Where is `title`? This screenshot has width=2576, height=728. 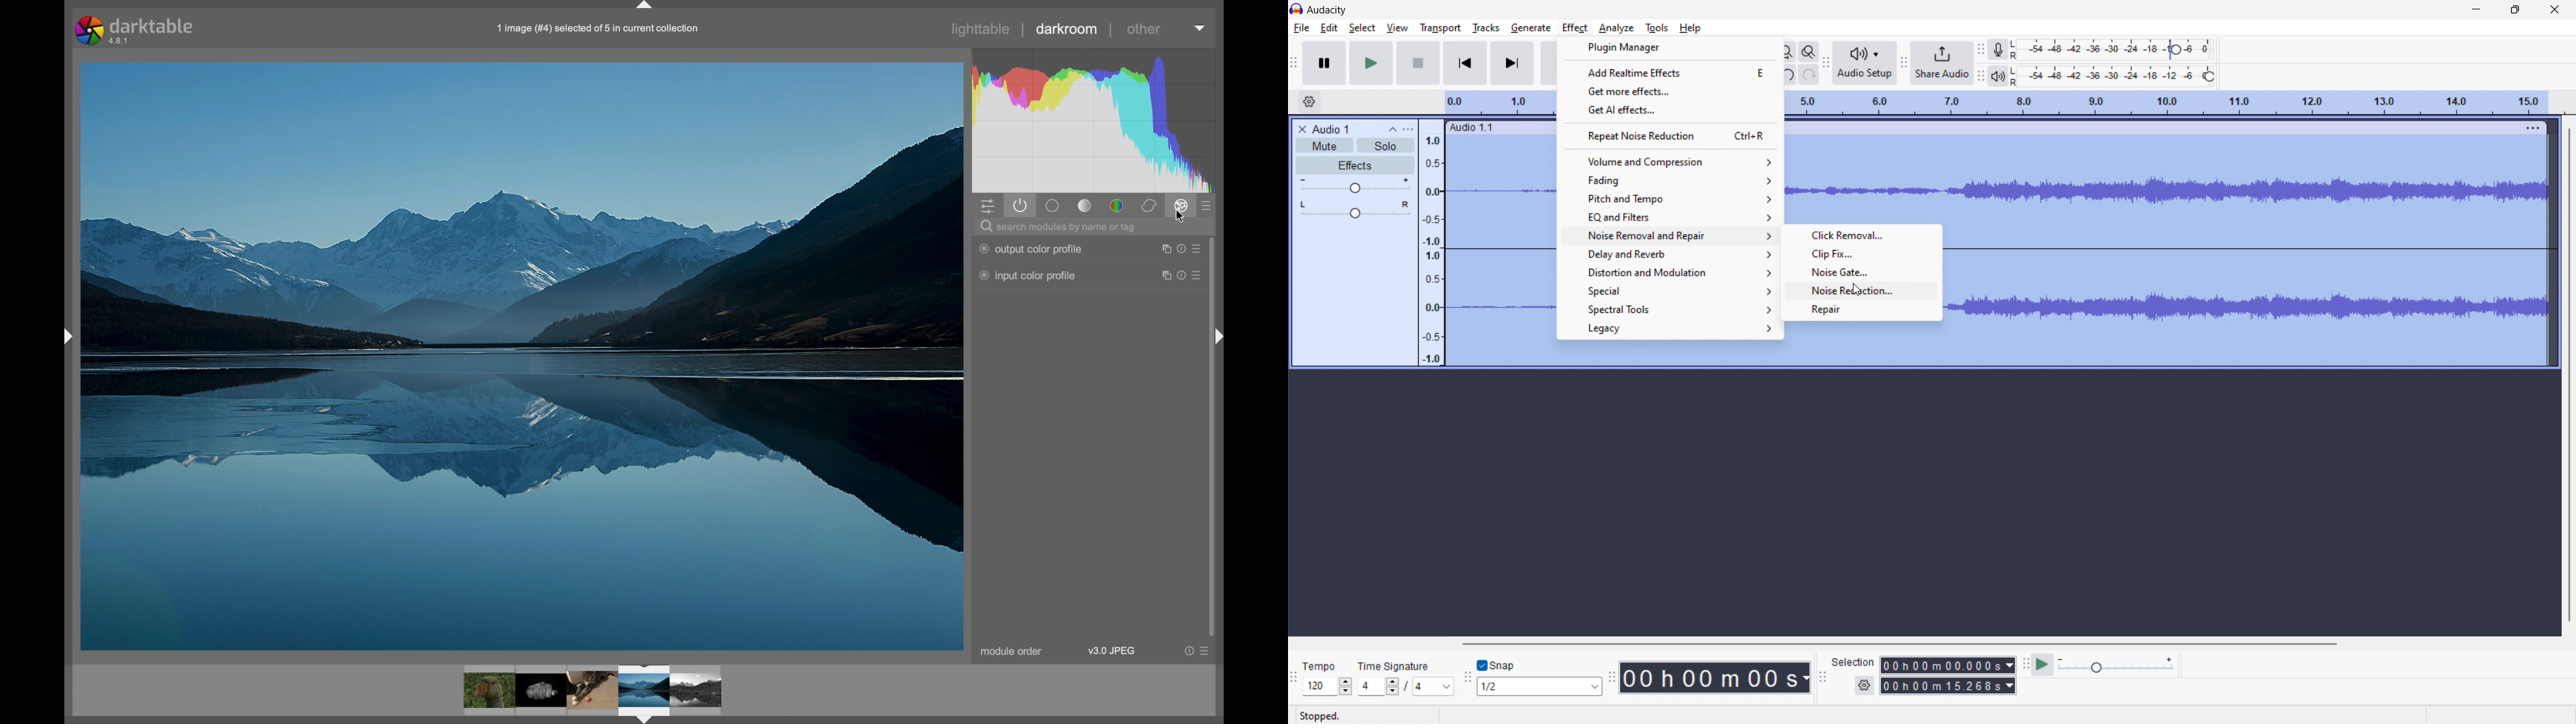 title is located at coordinates (1328, 10).